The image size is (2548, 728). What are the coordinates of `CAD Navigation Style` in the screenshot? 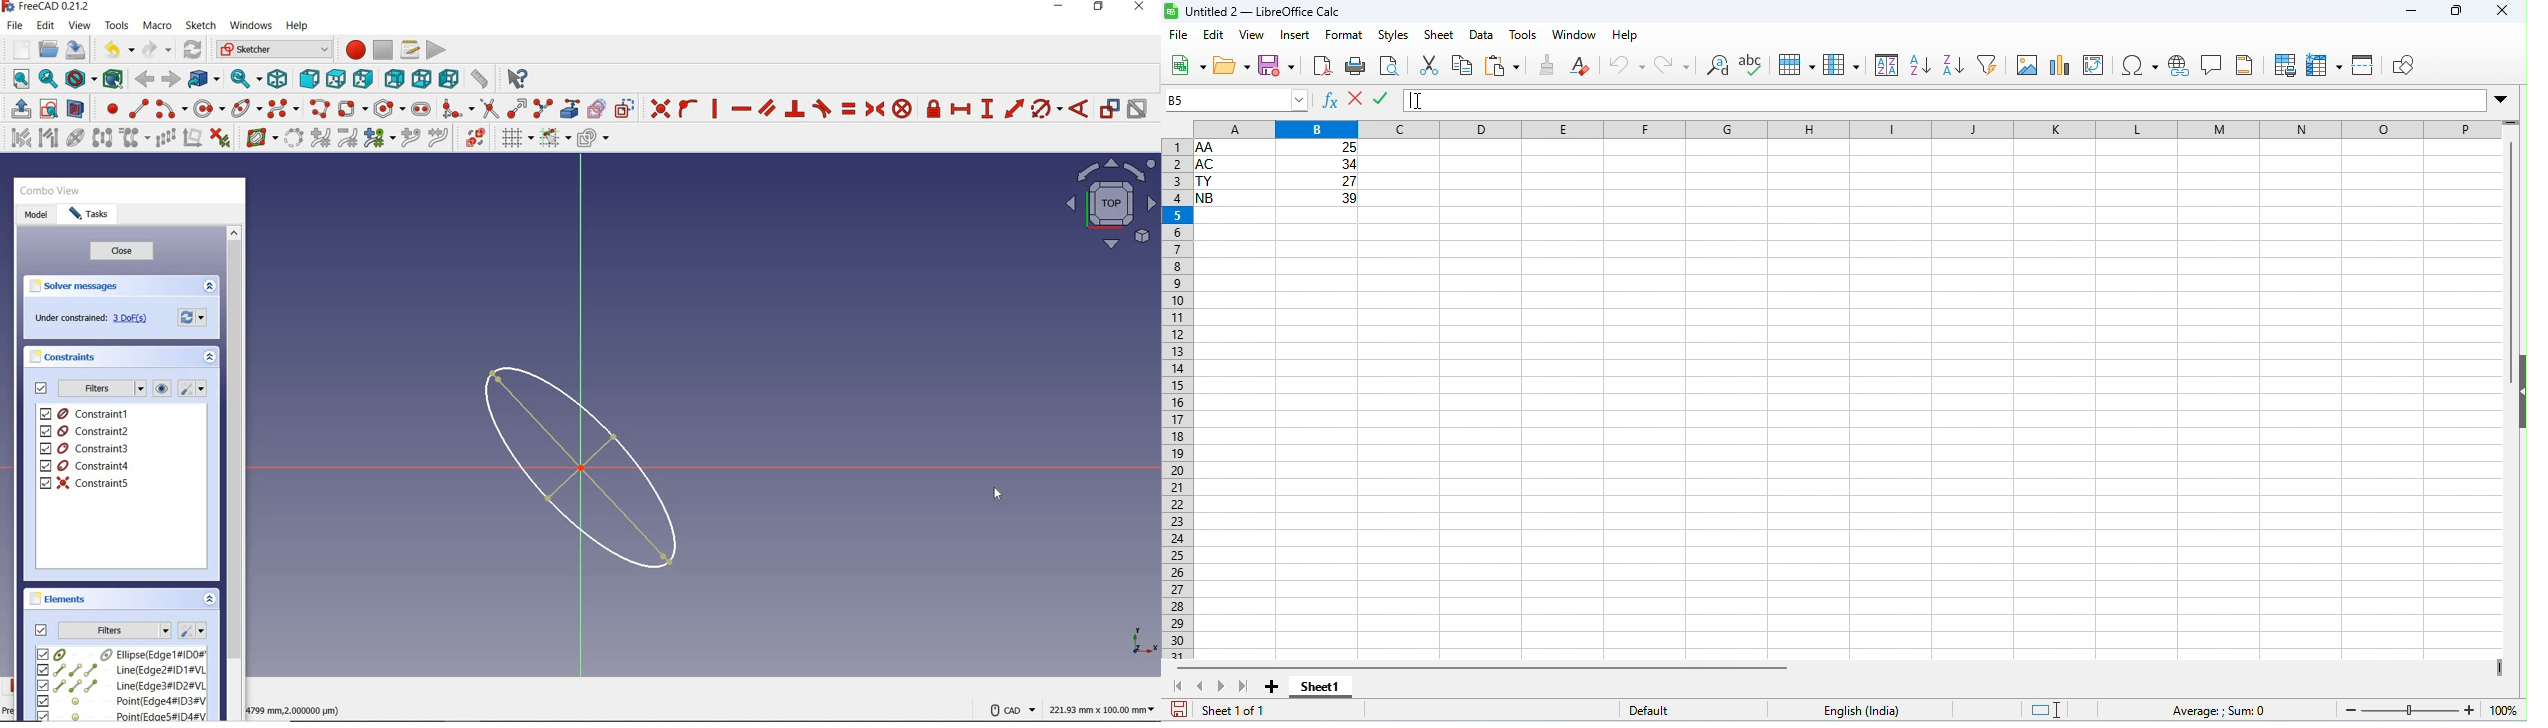 It's located at (1010, 708).